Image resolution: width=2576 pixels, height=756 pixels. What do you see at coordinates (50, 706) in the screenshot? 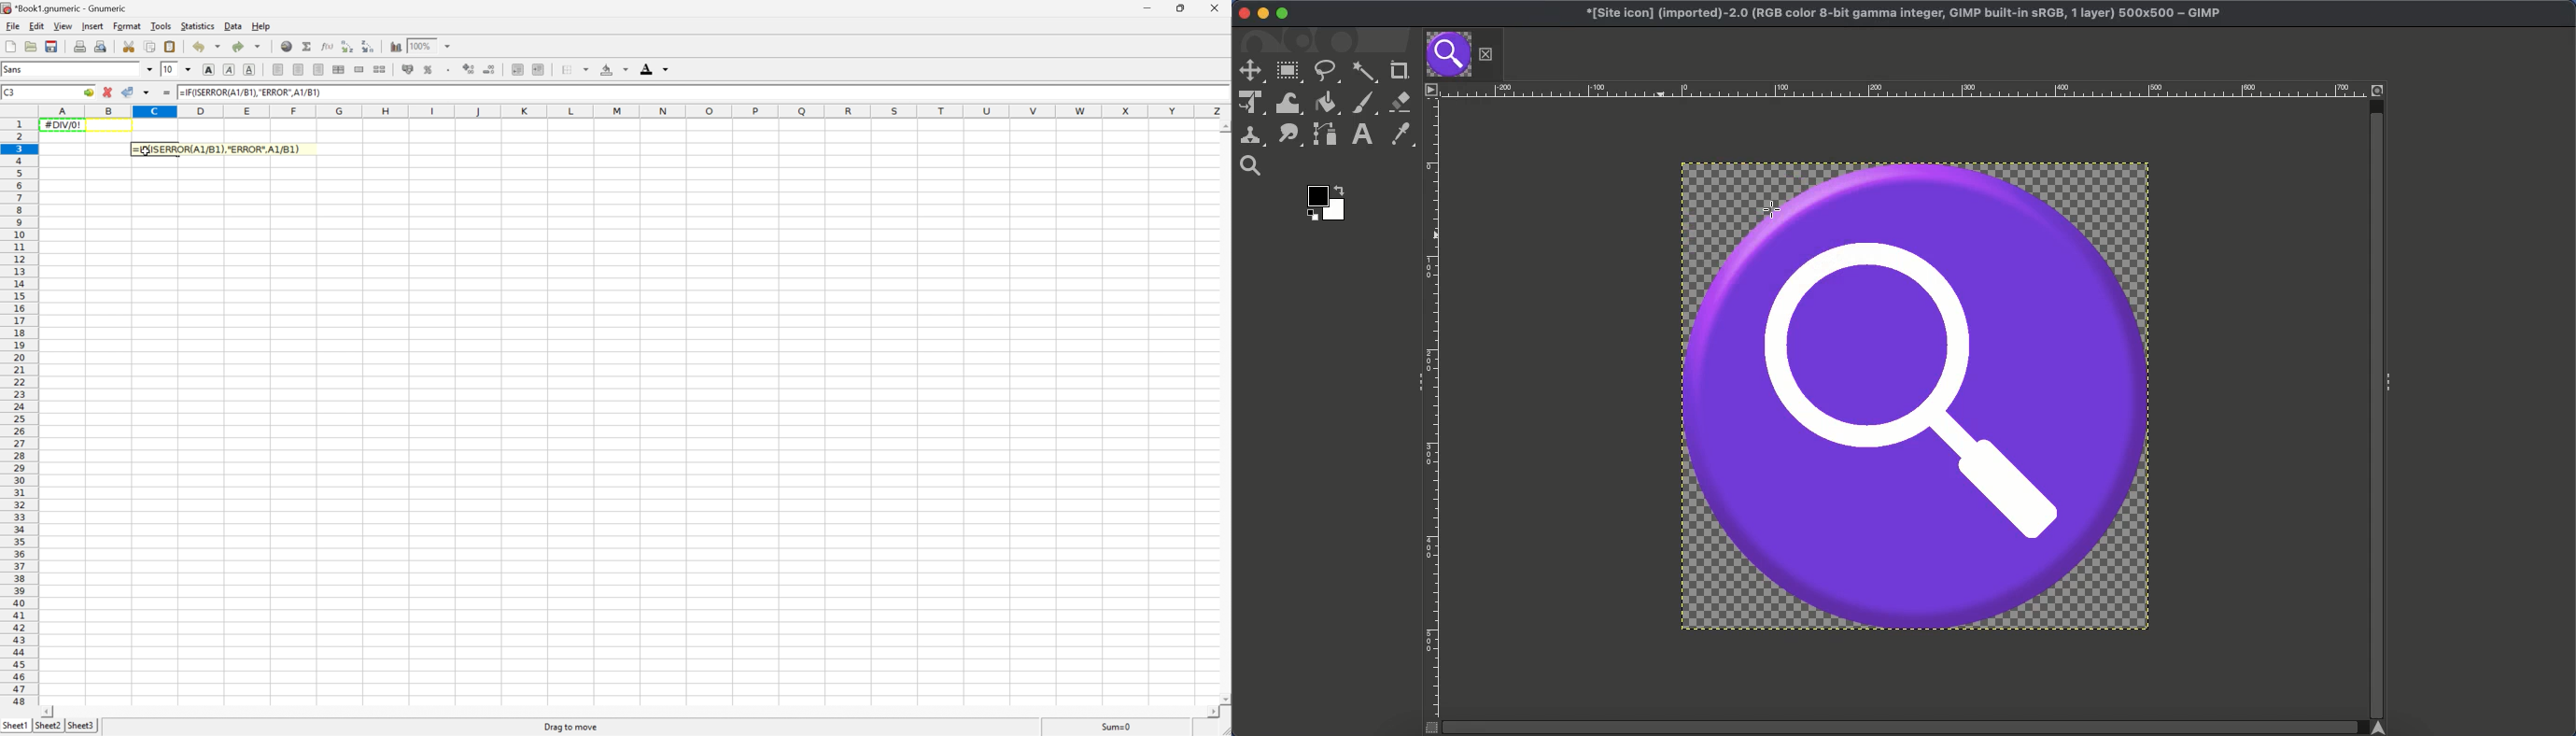
I see `Scroll left` at bounding box center [50, 706].